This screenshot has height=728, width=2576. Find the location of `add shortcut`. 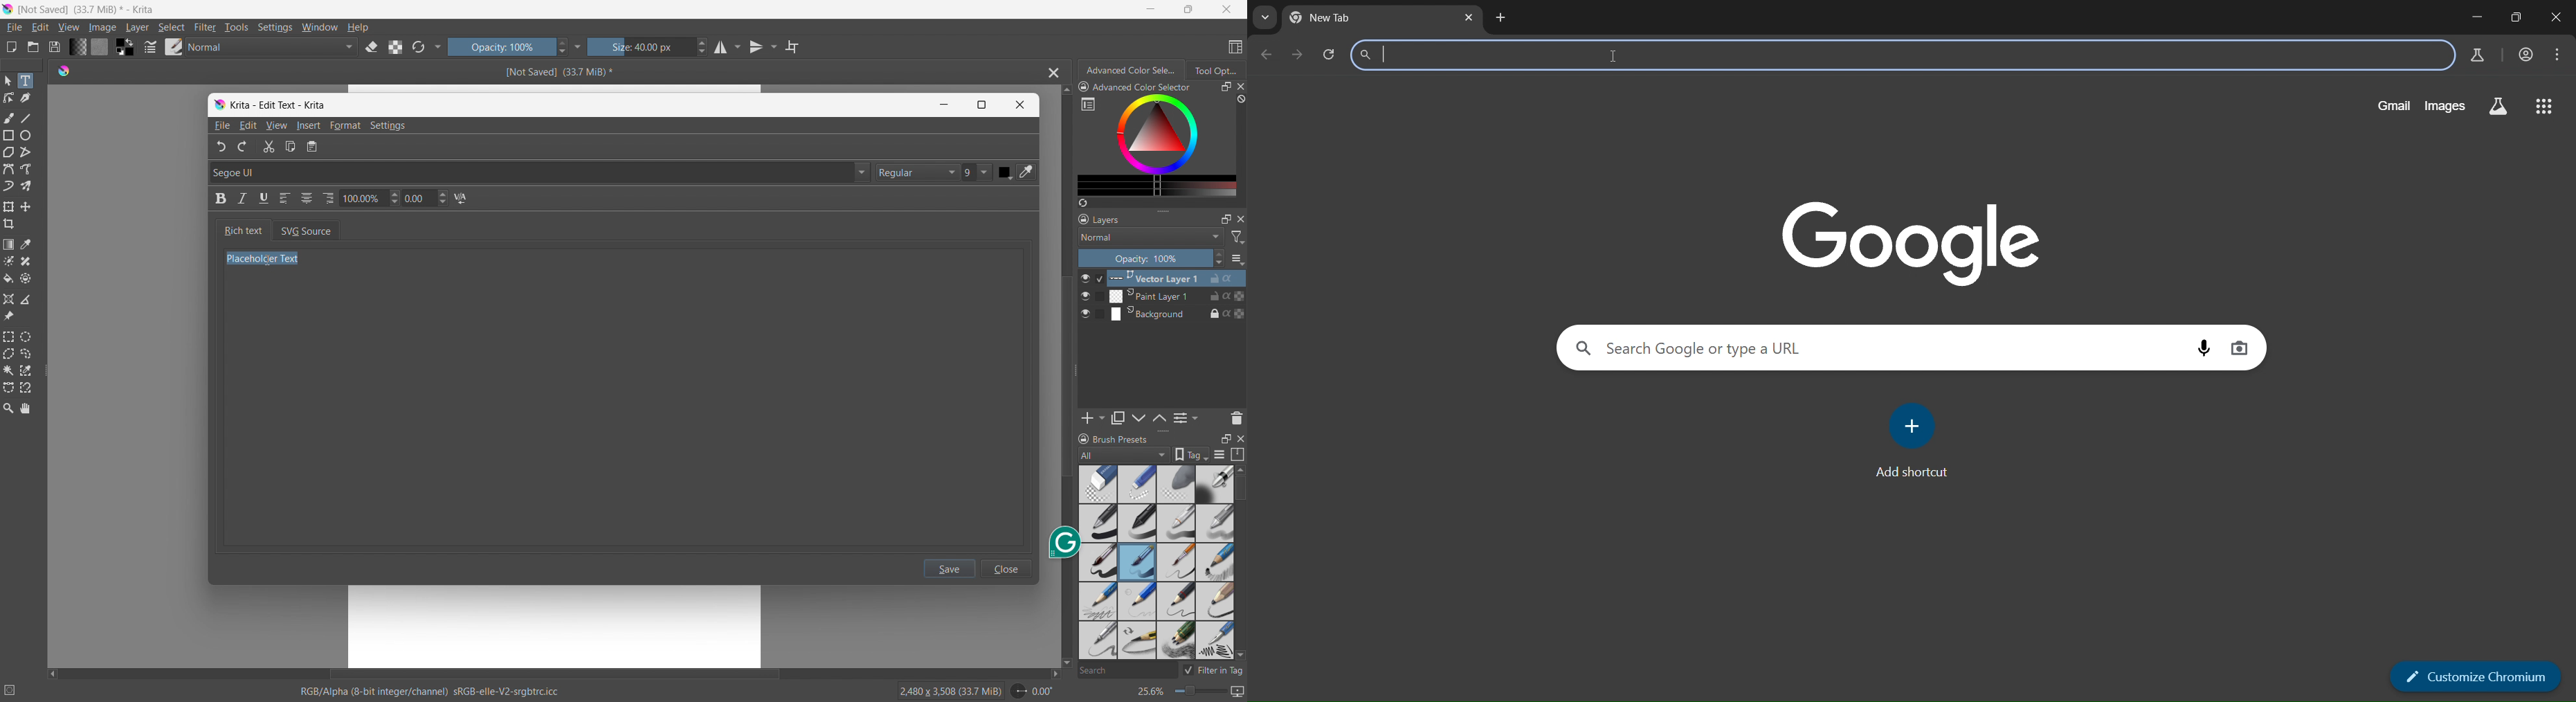

add shortcut is located at coordinates (1916, 443).